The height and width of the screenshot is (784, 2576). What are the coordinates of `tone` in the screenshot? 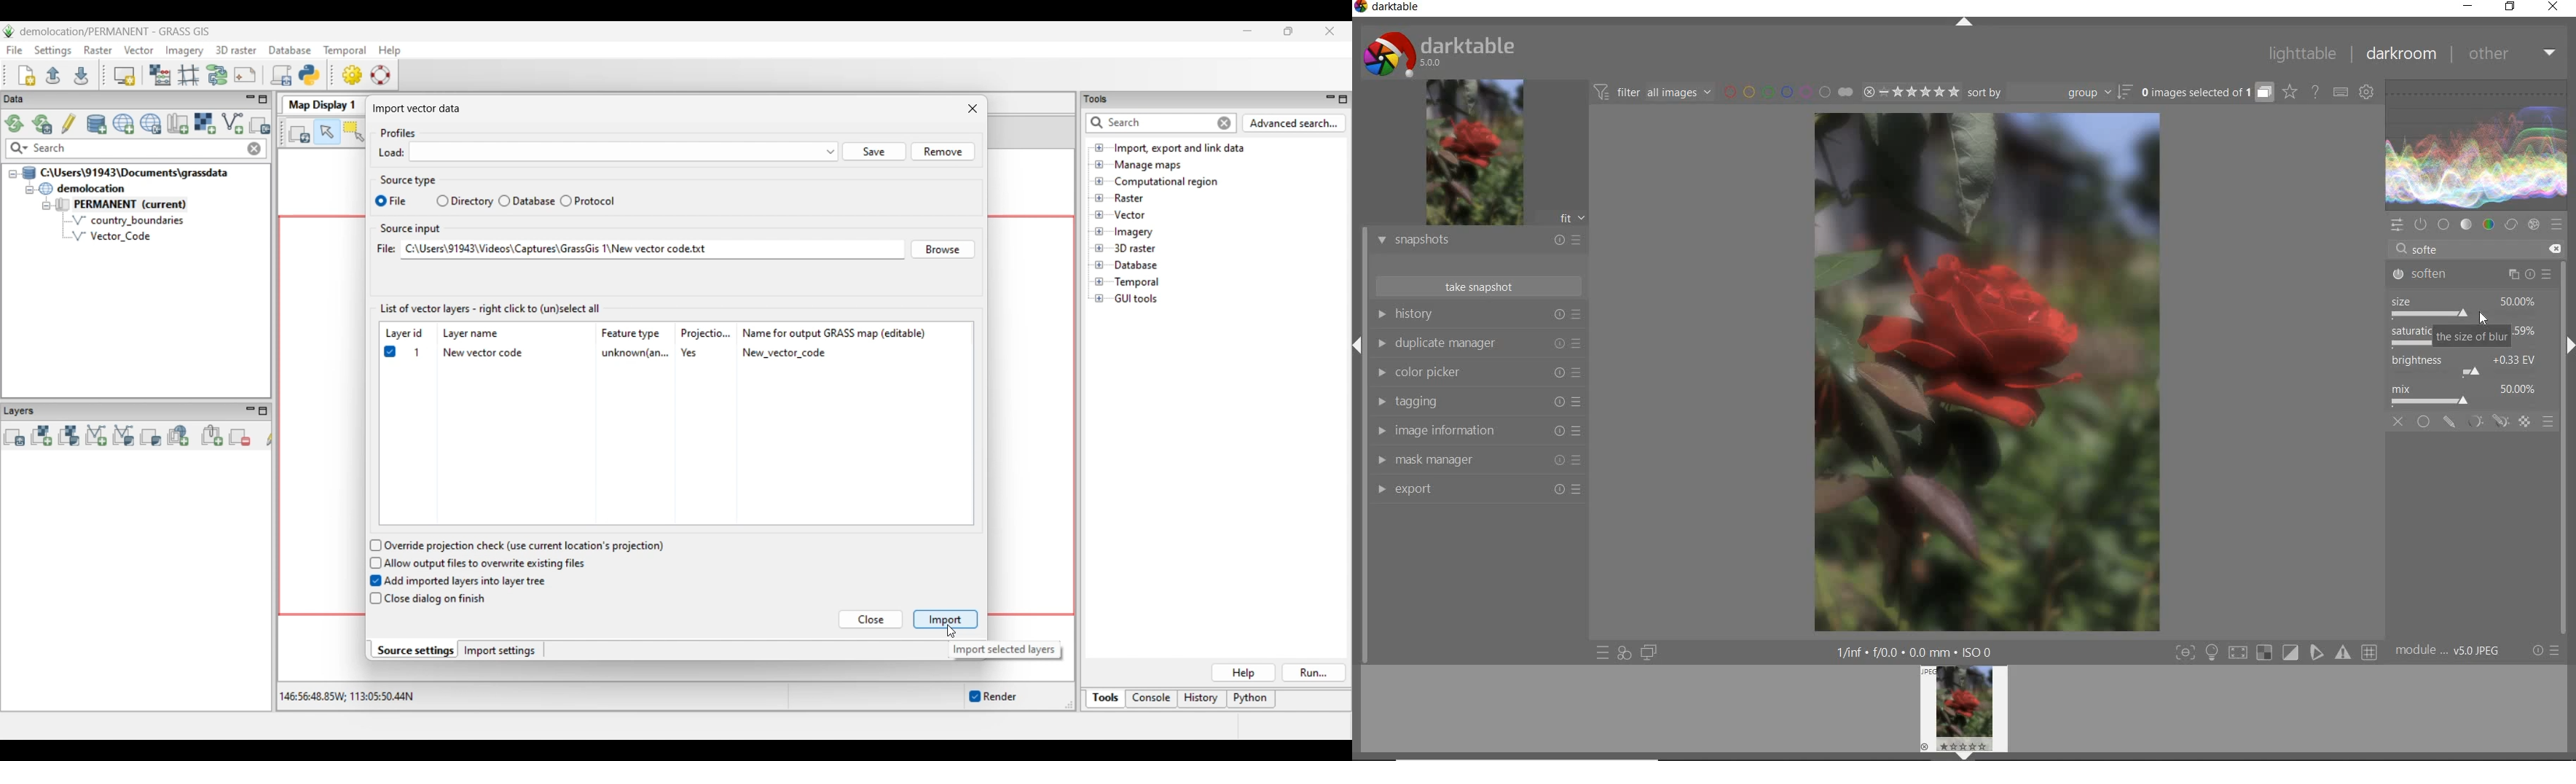 It's located at (2466, 225).